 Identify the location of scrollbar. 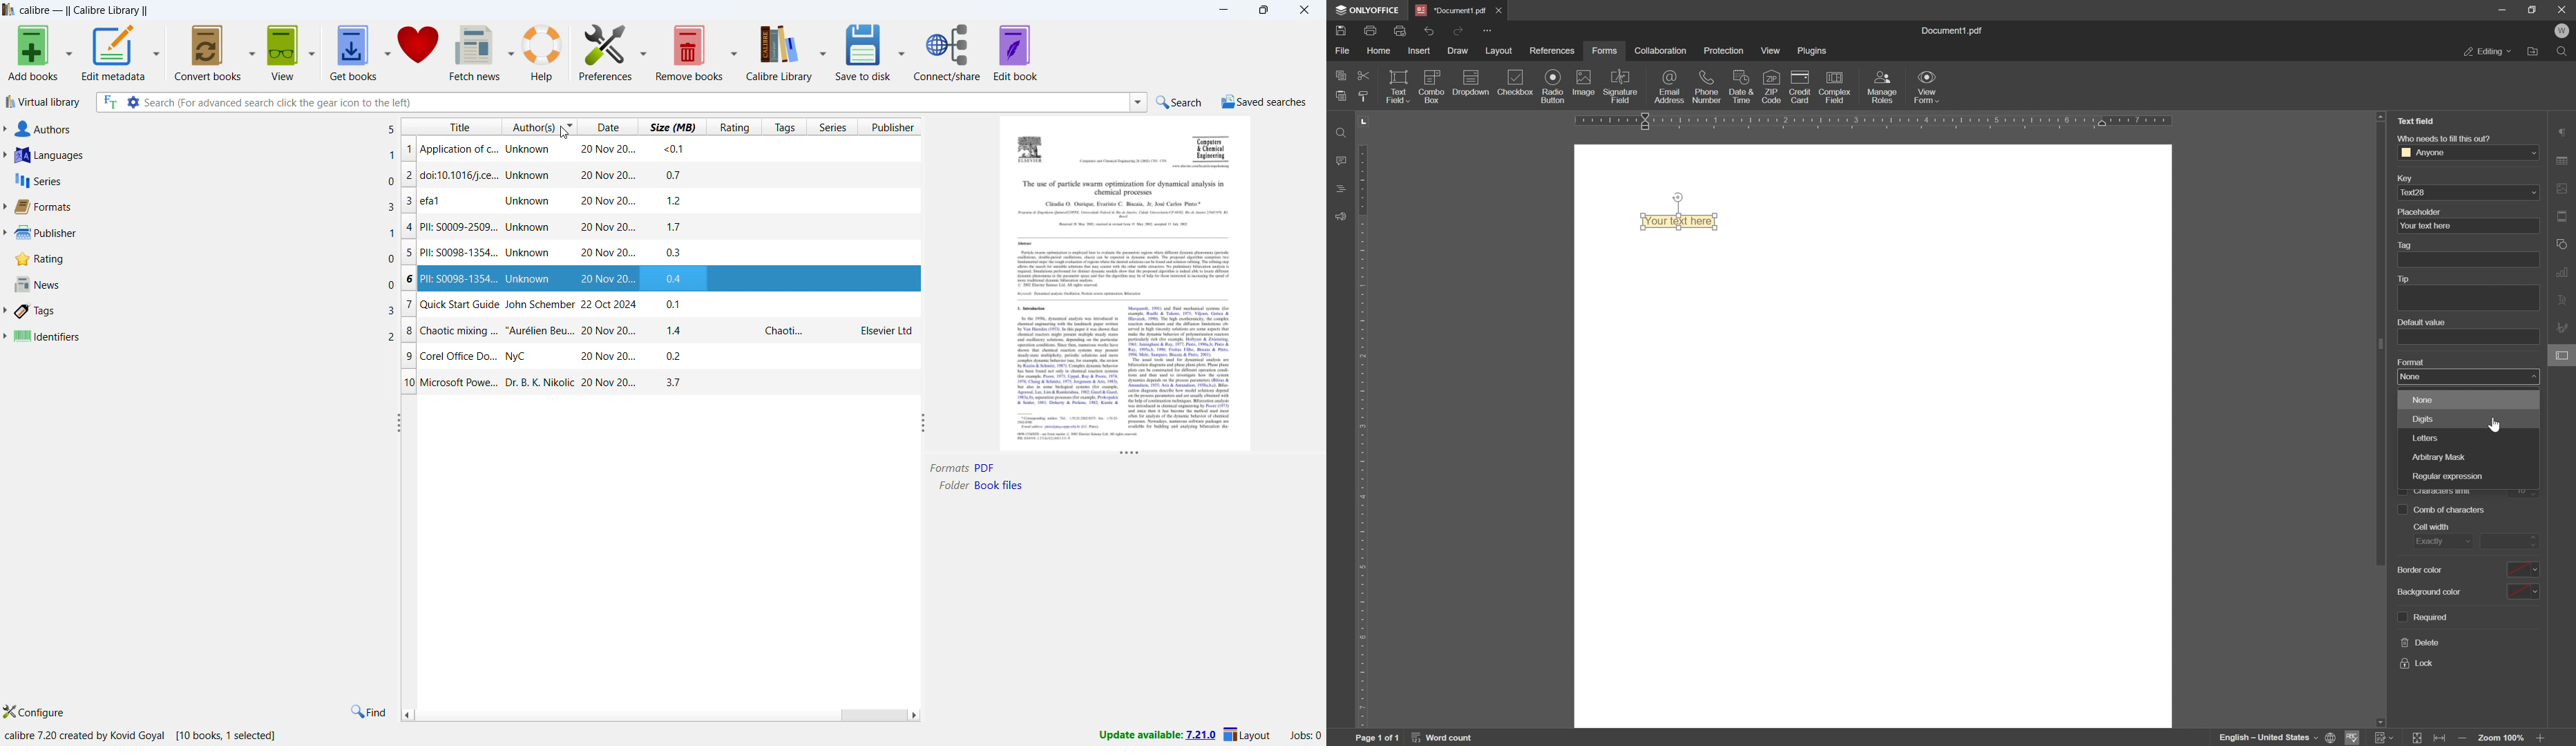
(872, 714).